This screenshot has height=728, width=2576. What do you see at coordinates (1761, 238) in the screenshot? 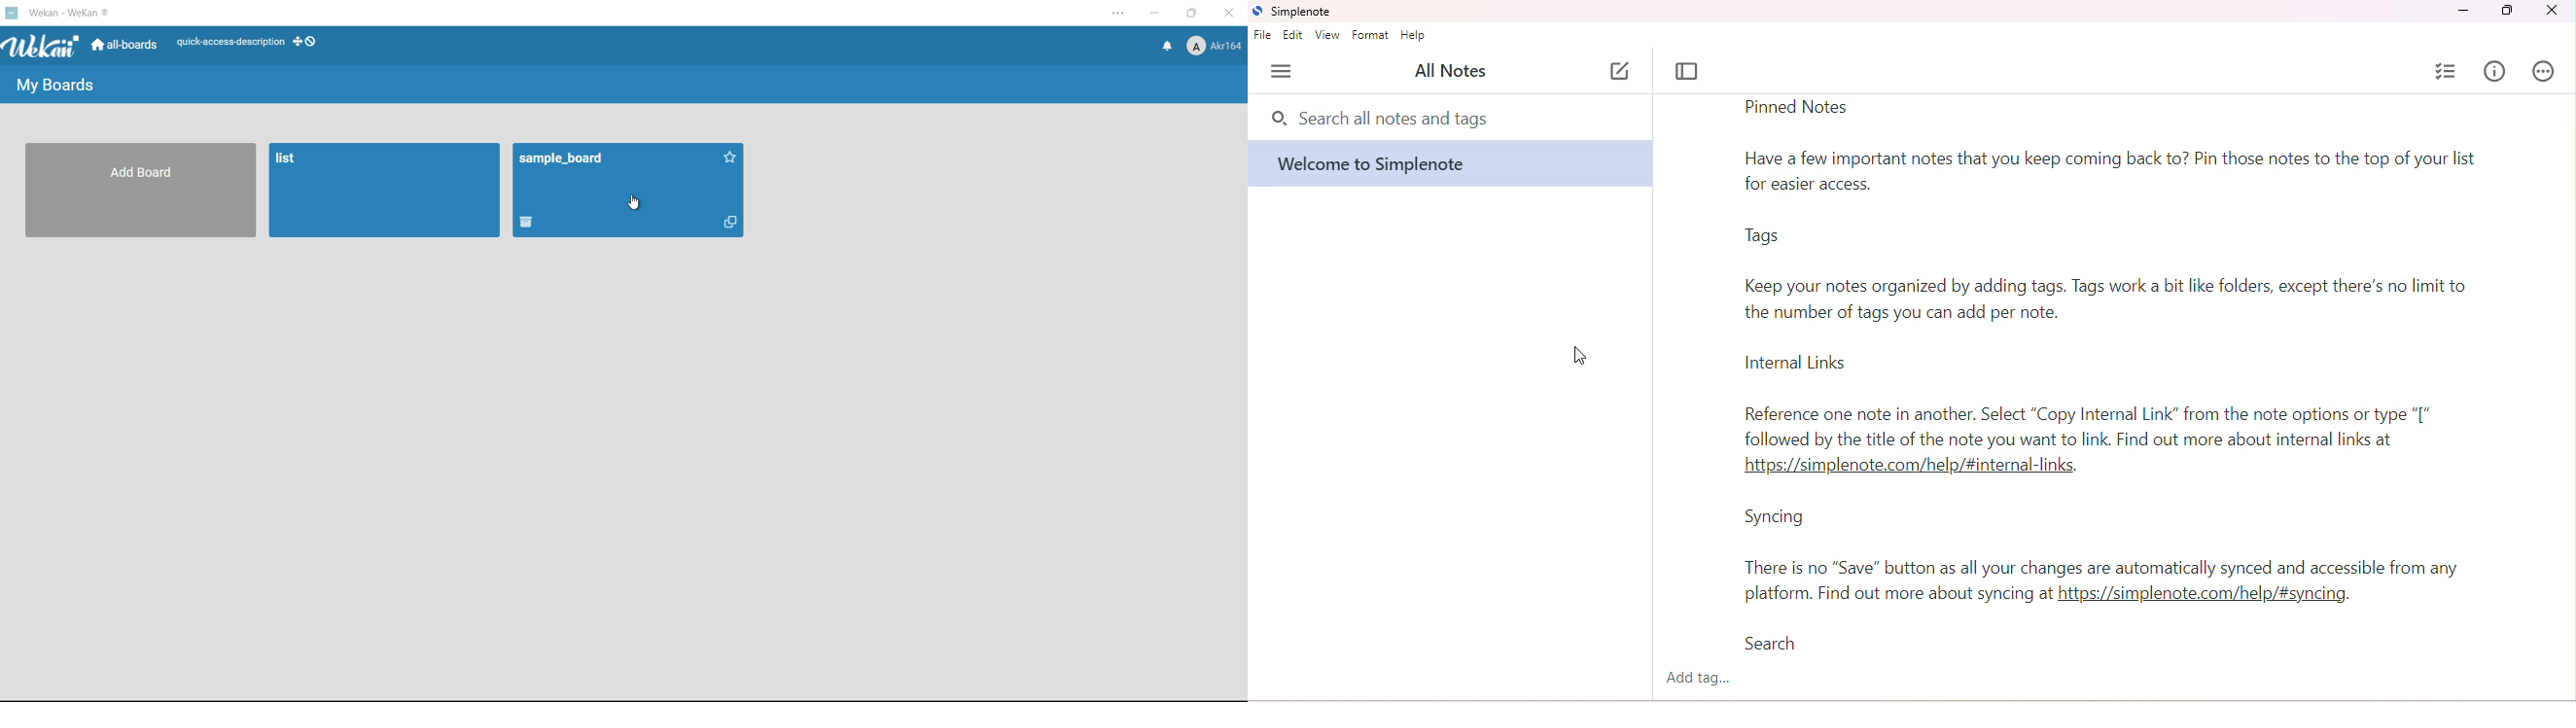
I see `tags` at bounding box center [1761, 238].